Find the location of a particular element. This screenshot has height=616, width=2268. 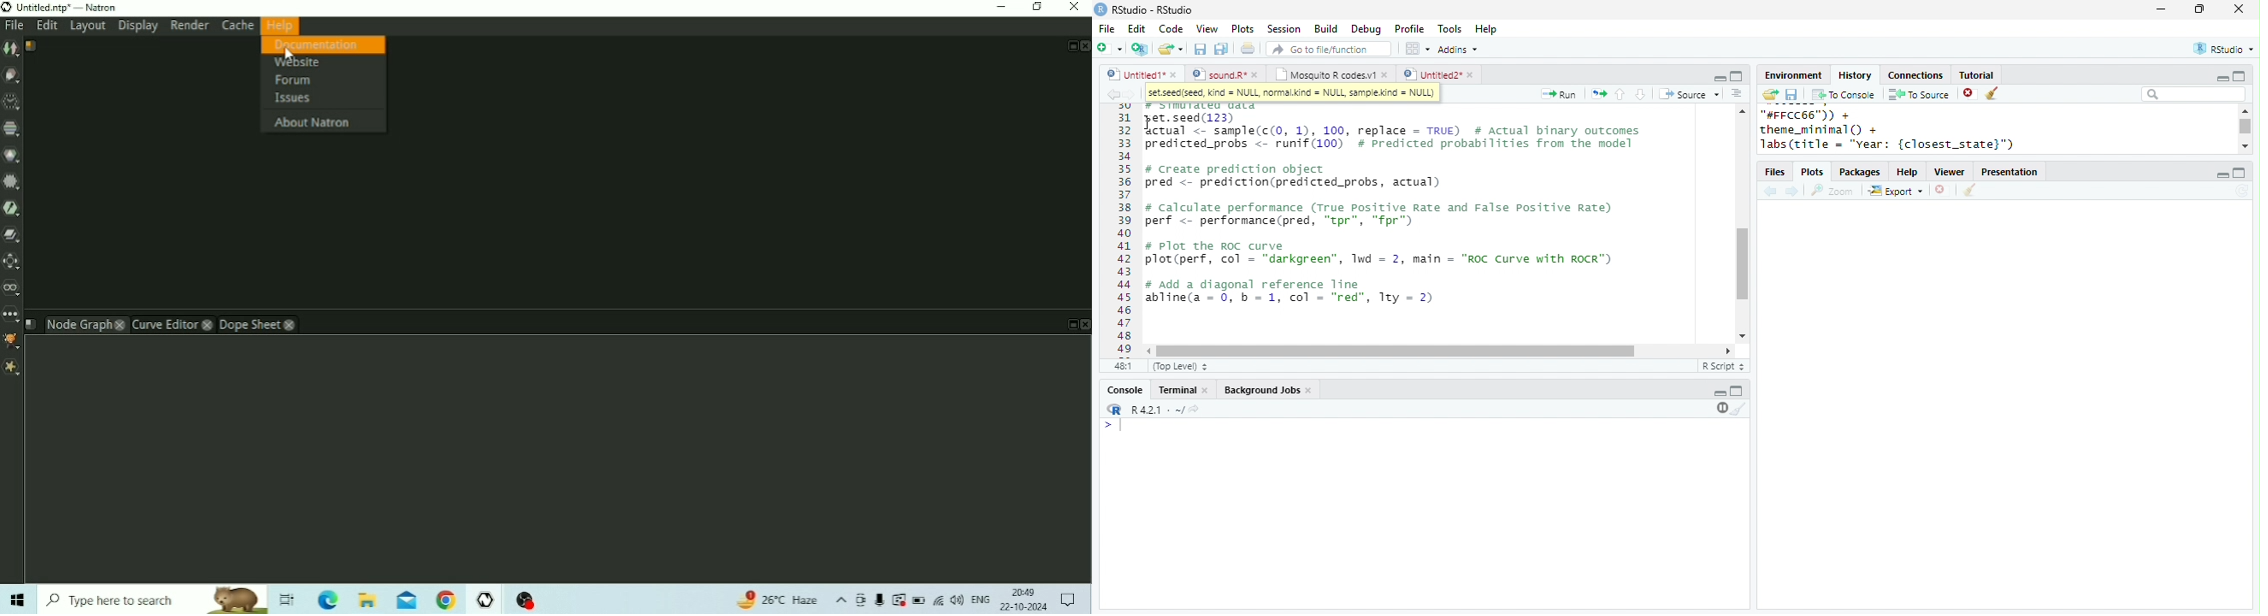

# Create prediction object
pred <- prediction(predicted_probs, actual) is located at coordinates (1292, 177).